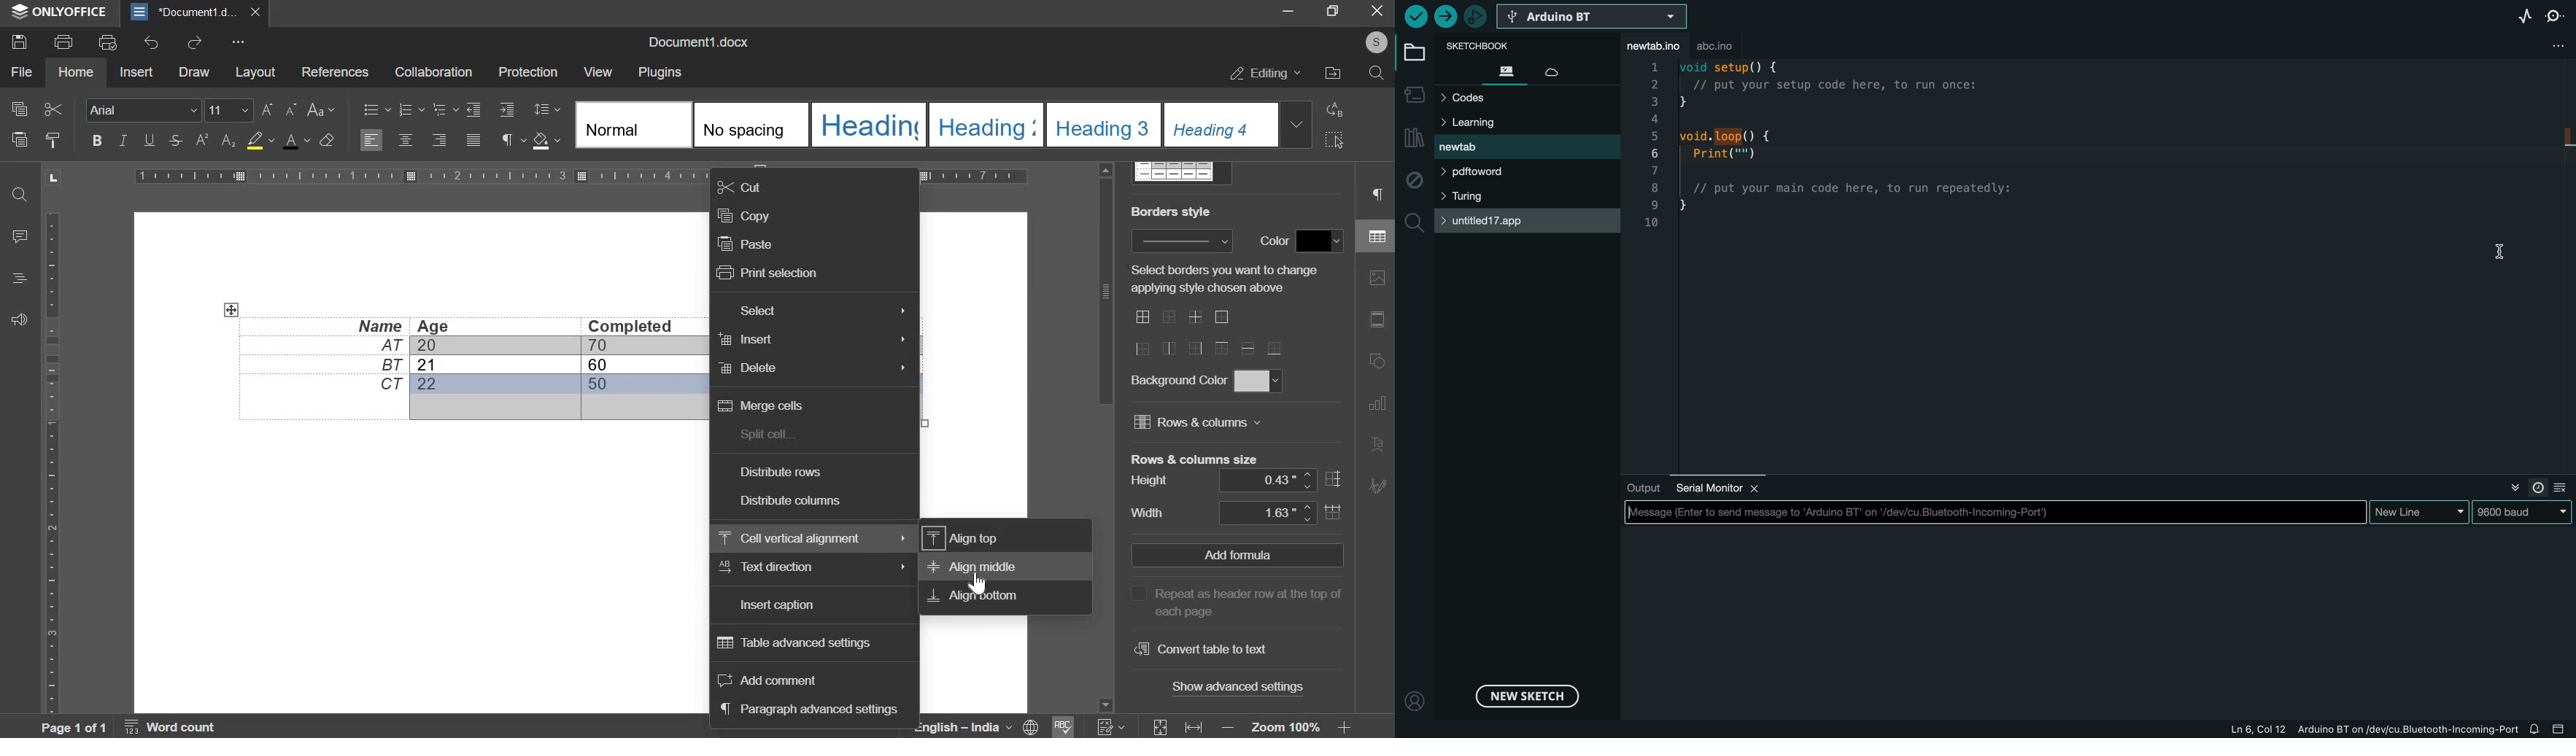 The height and width of the screenshot is (756, 2576). Describe the element at coordinates (700, 42) in the screenshot. I see `Document1.docx` at that location.